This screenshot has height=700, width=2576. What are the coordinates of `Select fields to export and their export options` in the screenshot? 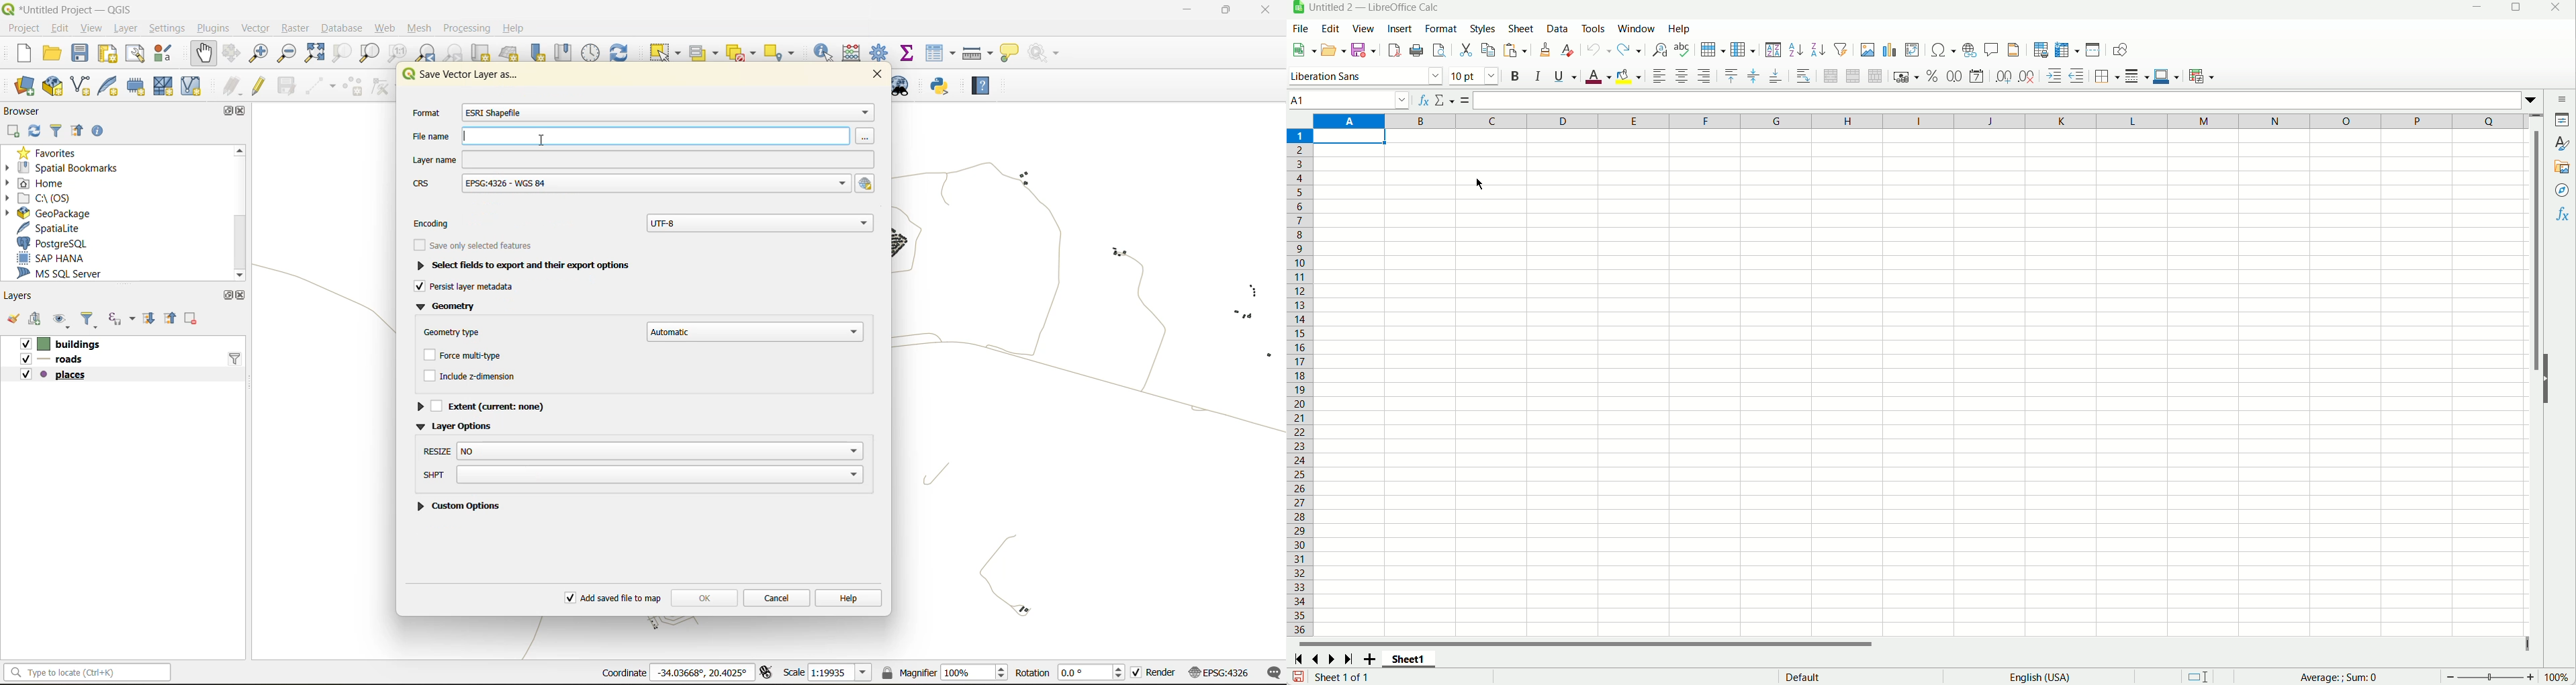 It's located at (534, 266).